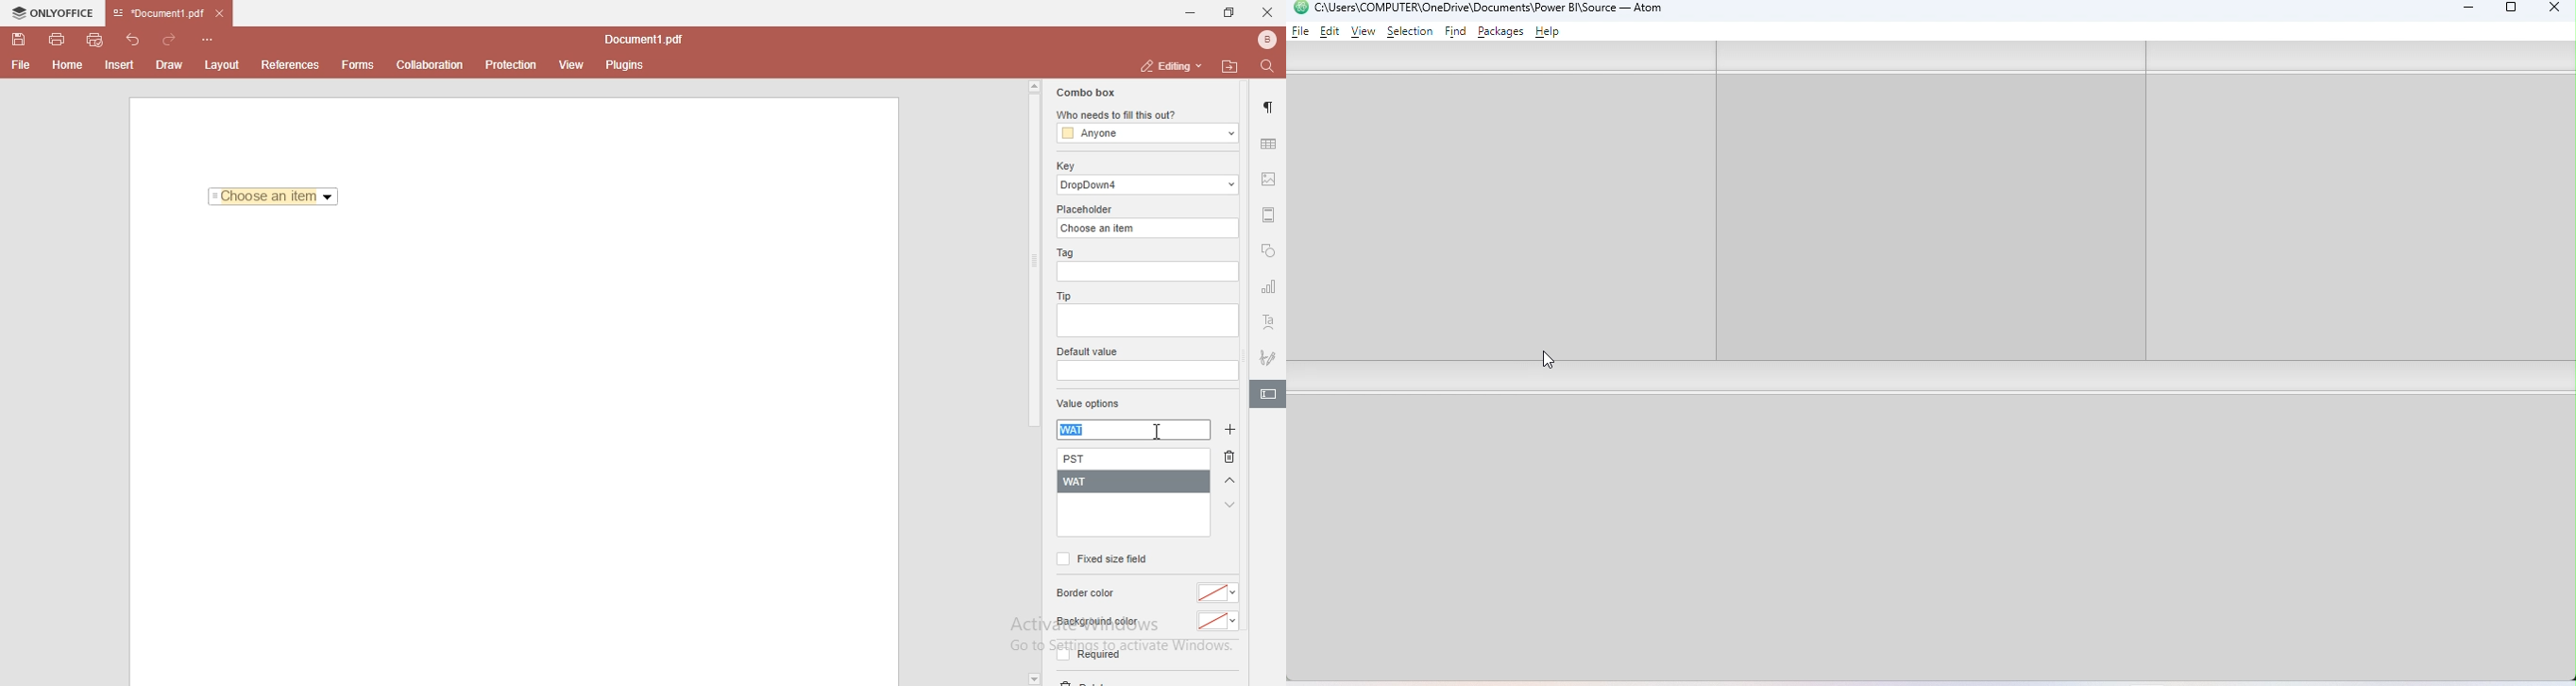 Image resolution: width=2576 pixels, height=700 pixels. I want to click on text, so click(1269, 323).